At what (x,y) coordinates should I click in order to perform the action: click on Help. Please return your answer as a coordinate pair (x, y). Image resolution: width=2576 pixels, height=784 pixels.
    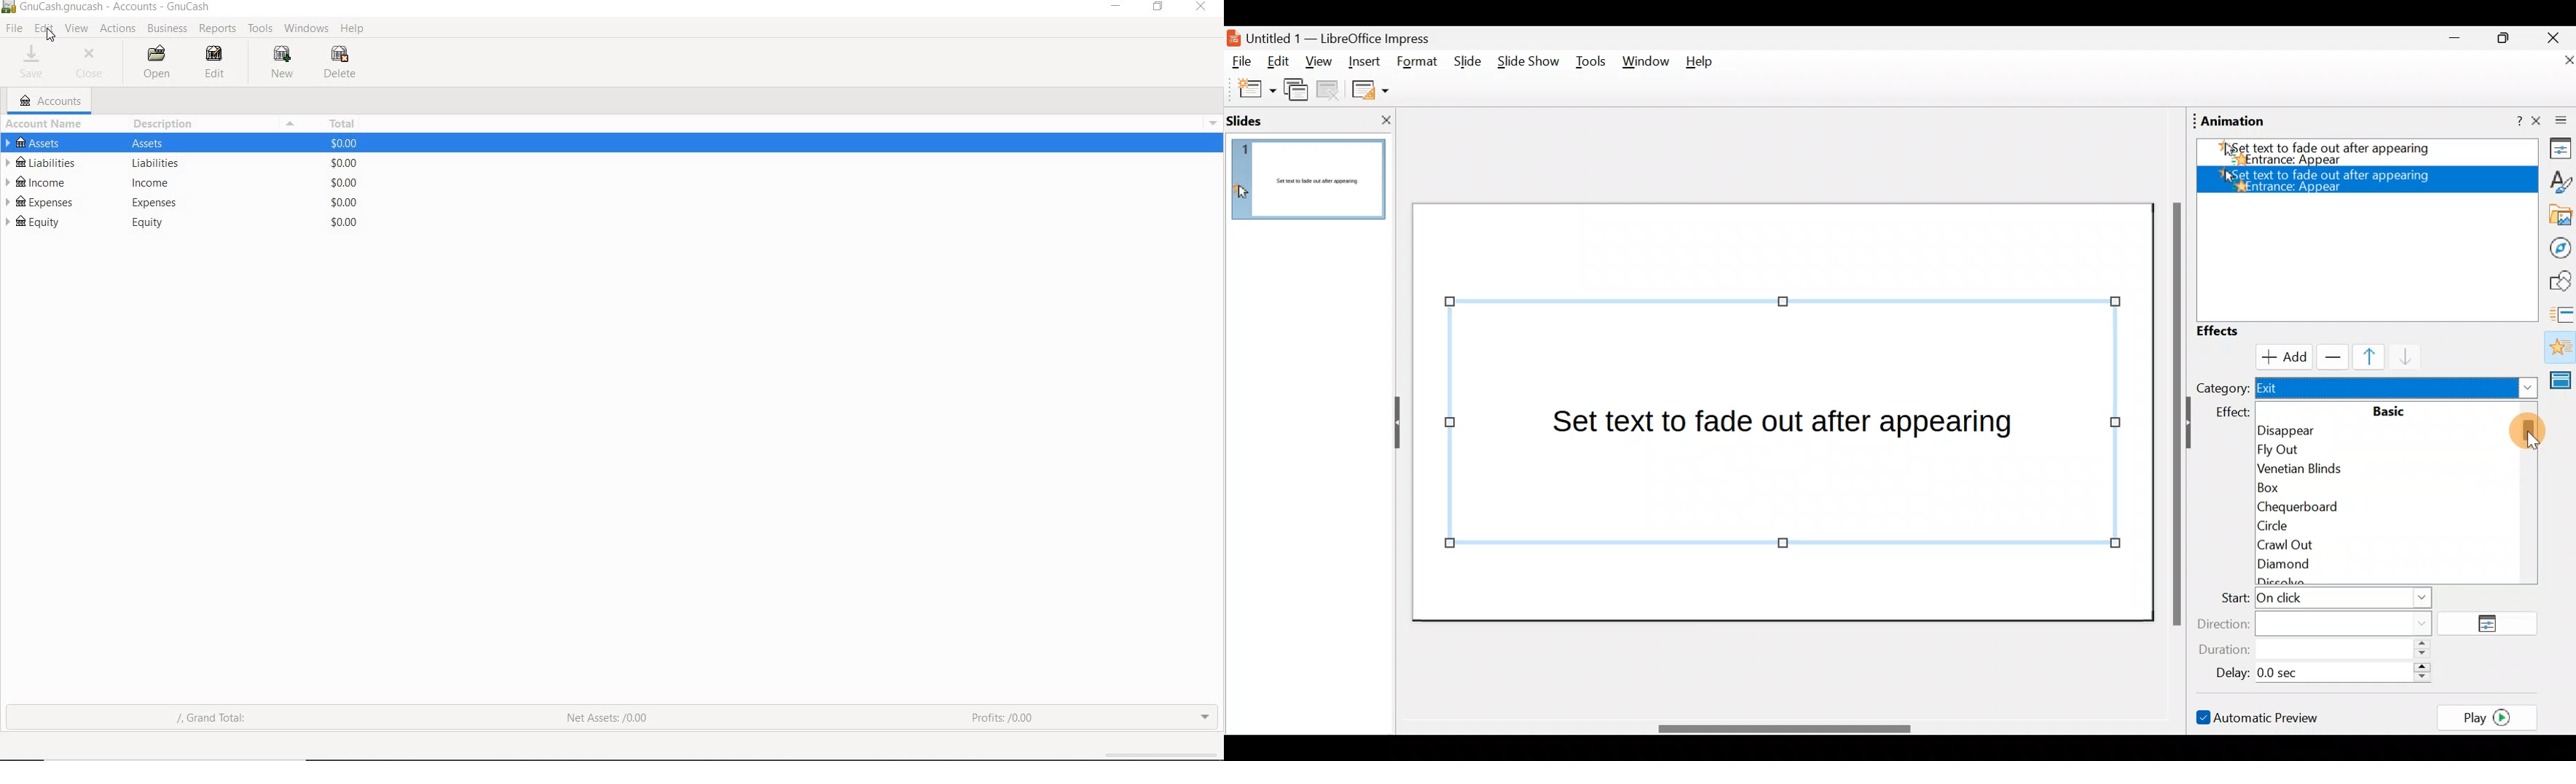
    Looking at the image, I should click on (2509, 122).